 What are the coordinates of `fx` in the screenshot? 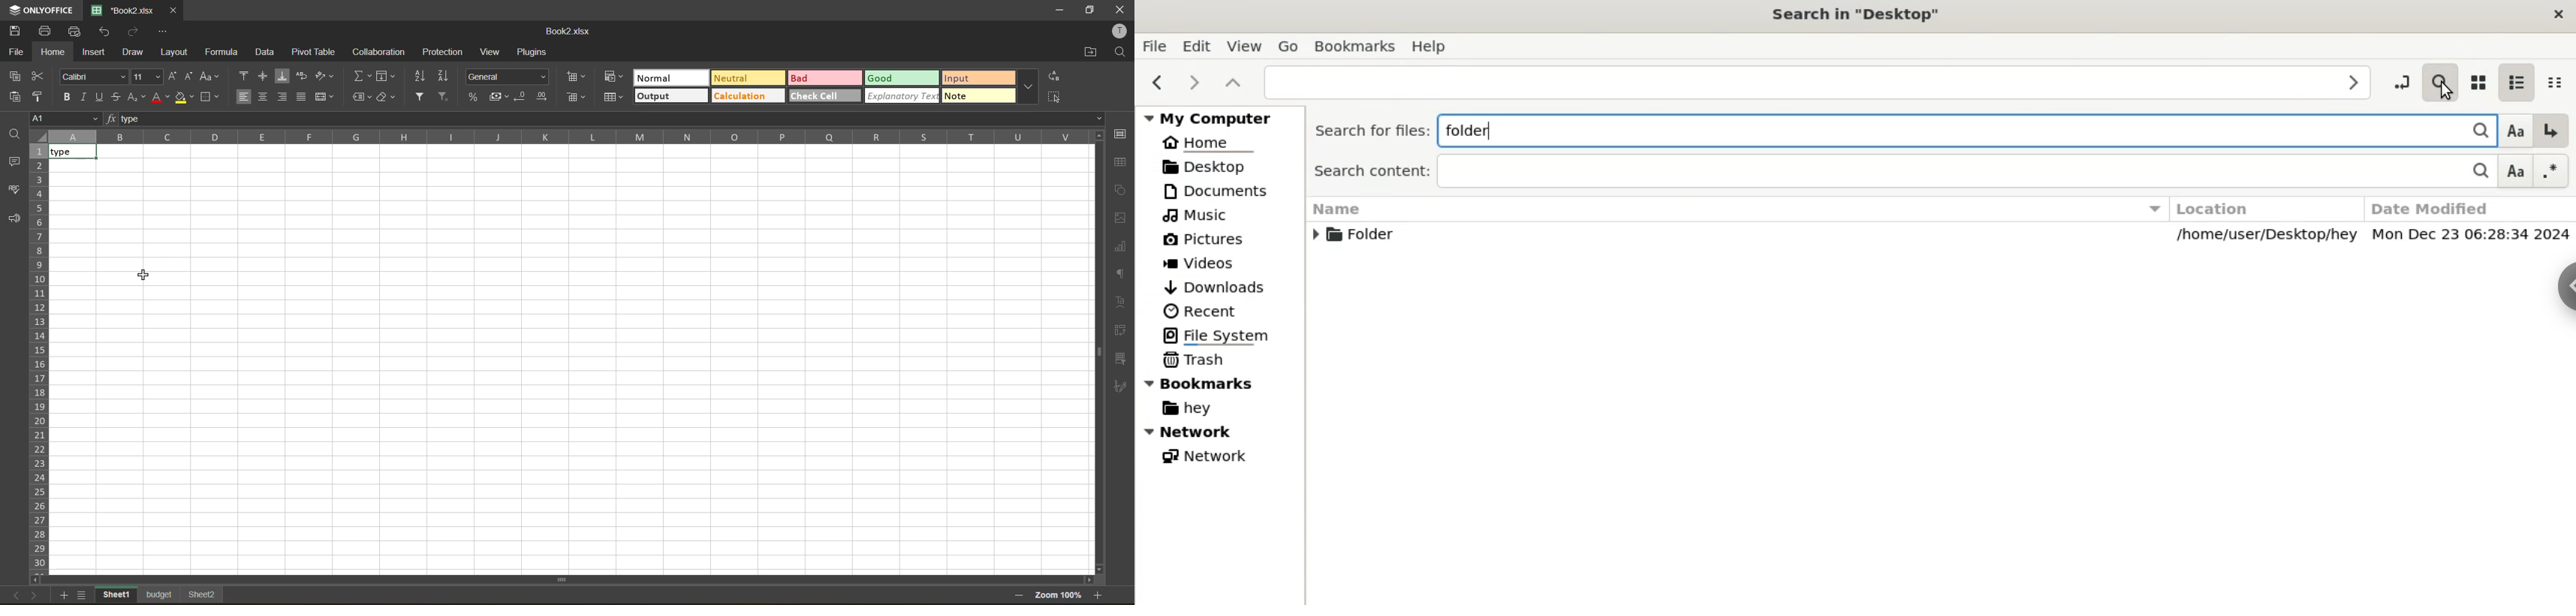 It's located at (111, 119).